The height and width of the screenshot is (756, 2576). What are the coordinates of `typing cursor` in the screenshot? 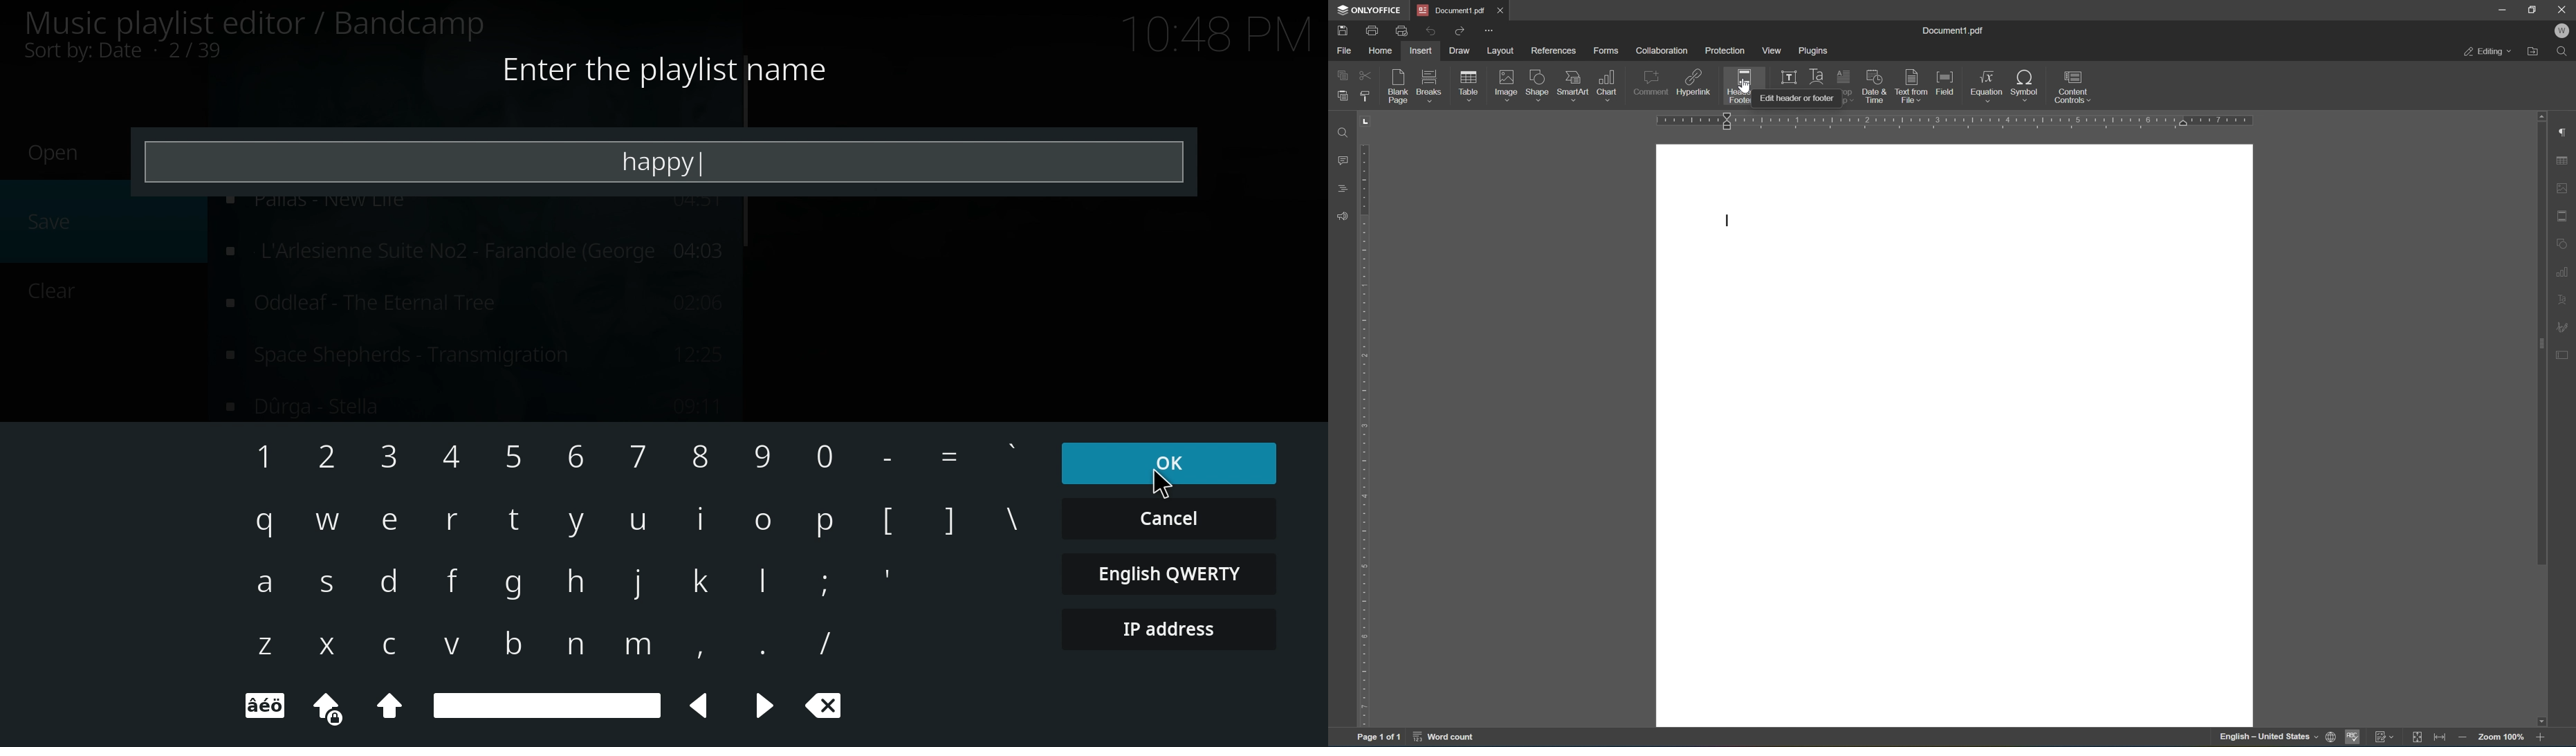 It's located at (1726, 220).